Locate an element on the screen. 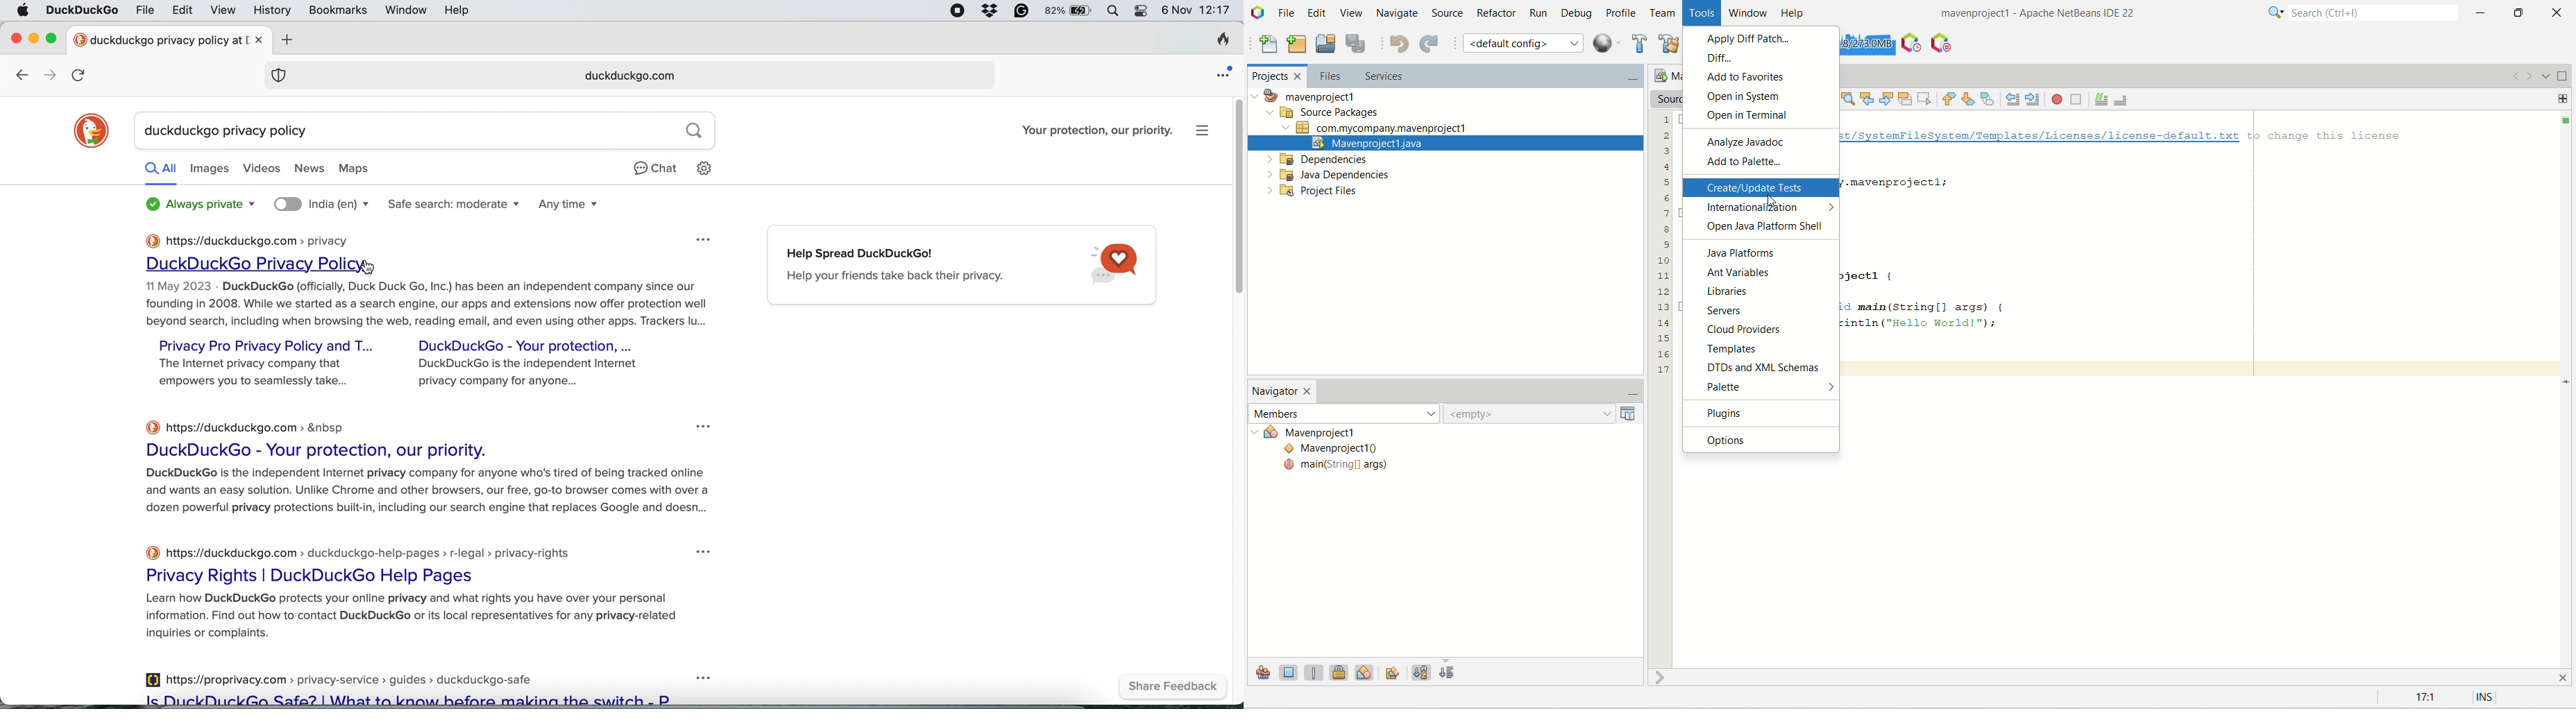 This screenshot has width=2576, height=728. DuckDuckGo - Your protection, our priority. is located at coordinates (315, 451).